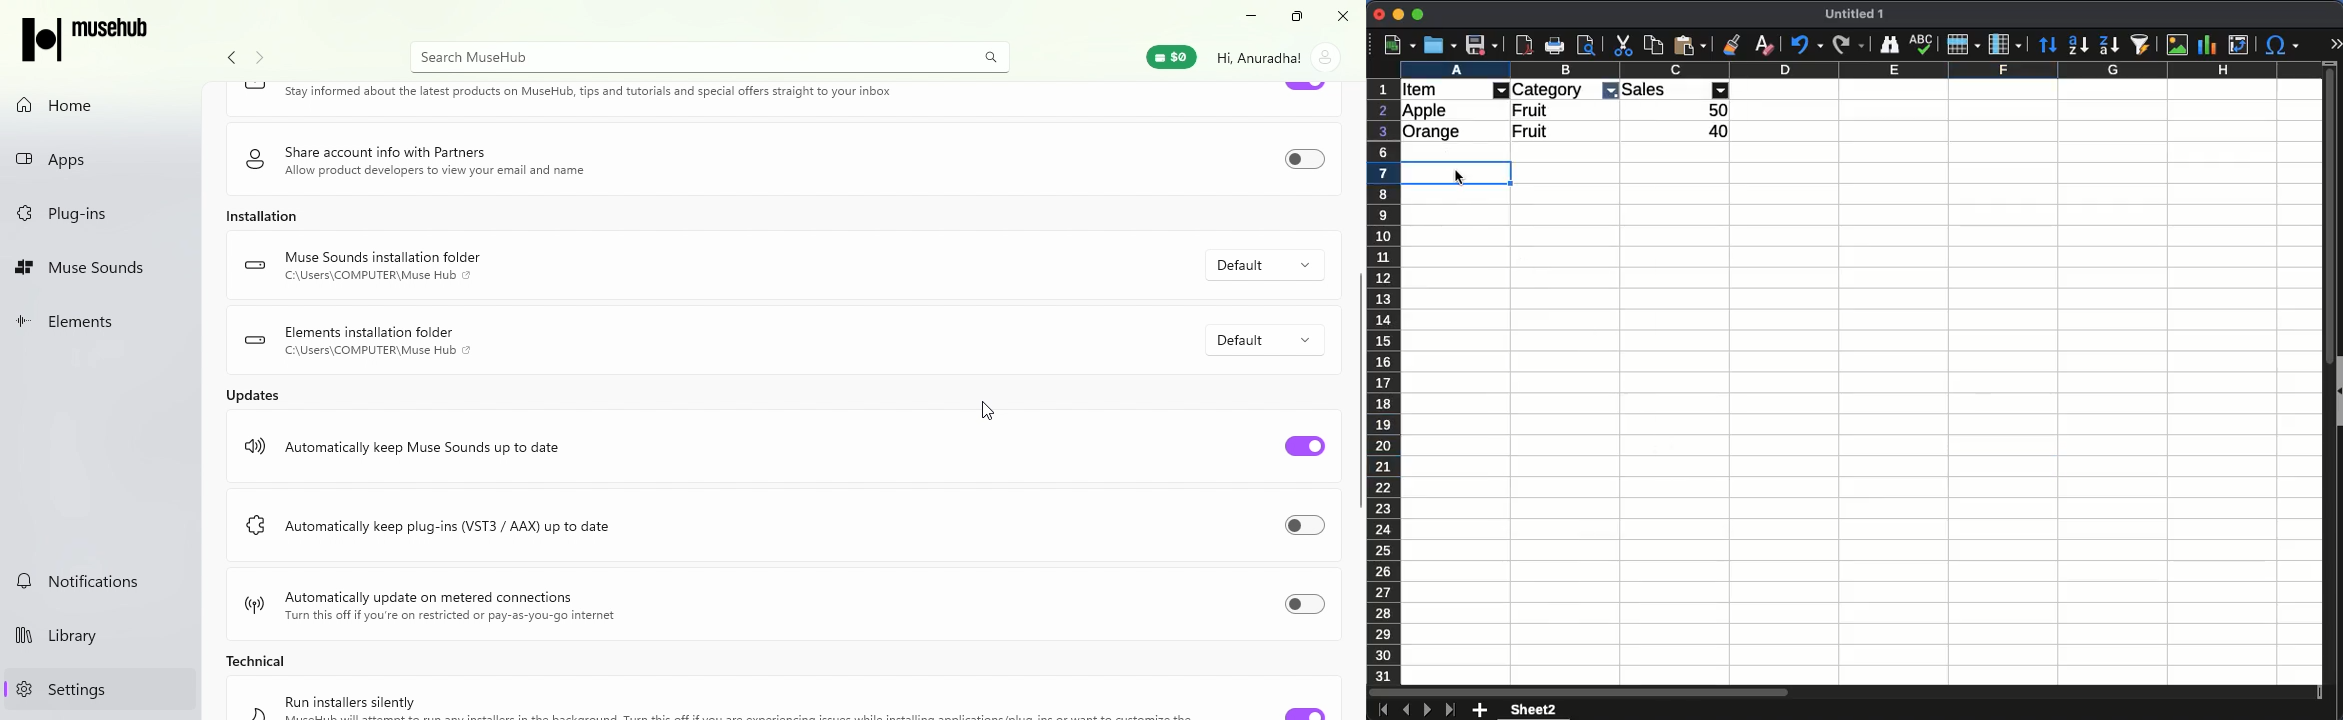  Describe the element at coordinates (262, 215) in the screenshot. I see `Installation` at that location.